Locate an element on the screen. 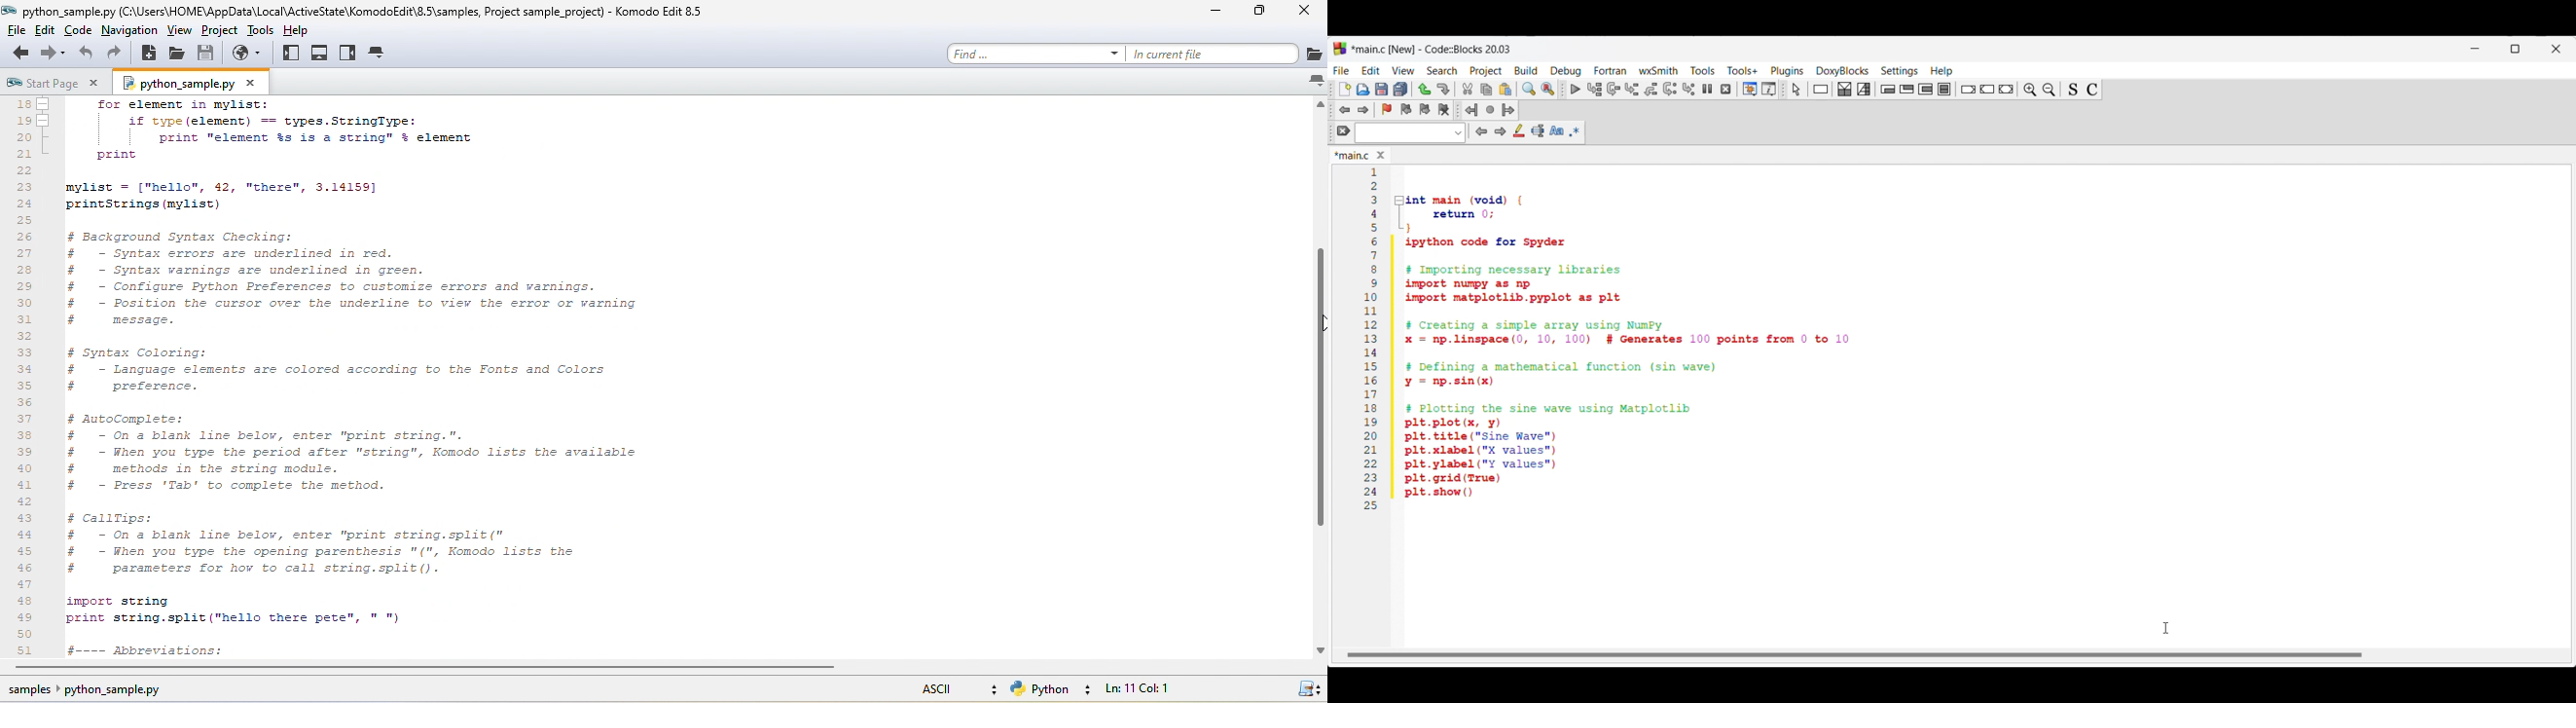 The image size is (2576, 728). close is located at coordinates (1308, 13).